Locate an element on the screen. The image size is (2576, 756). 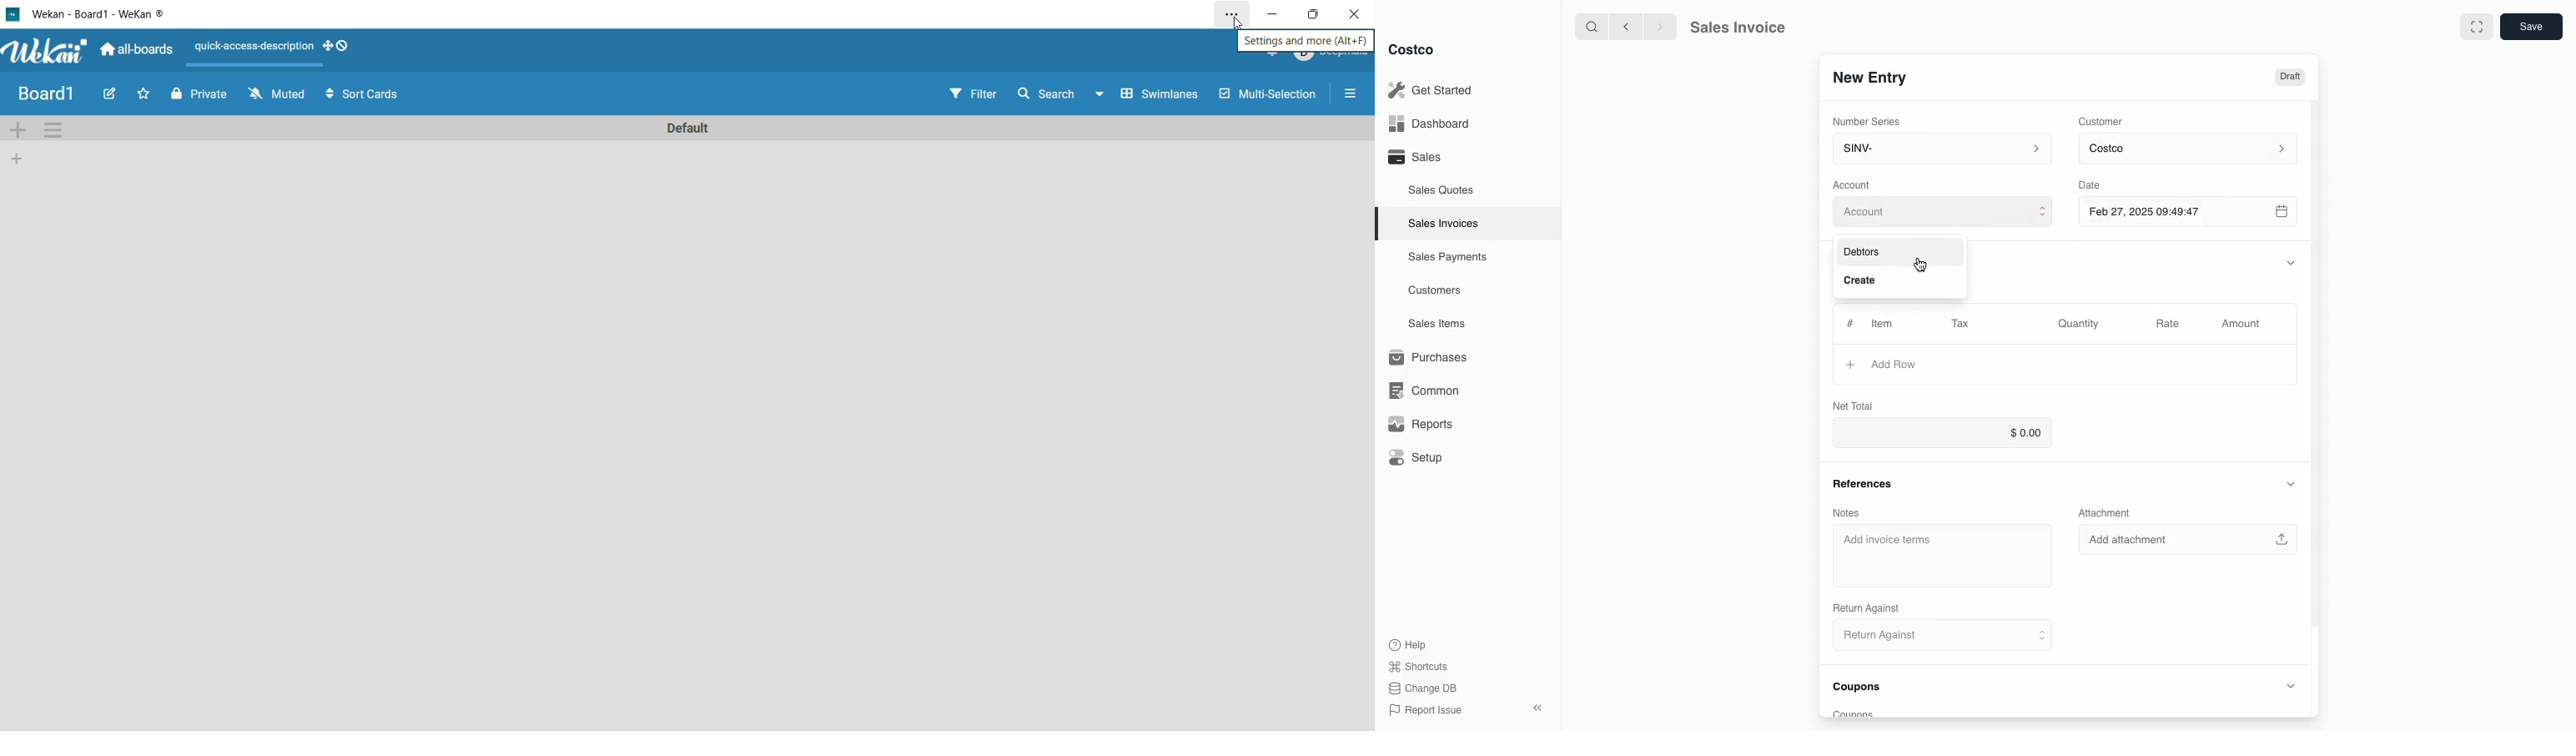
Dashboard is located at coordinates (1433, 124).